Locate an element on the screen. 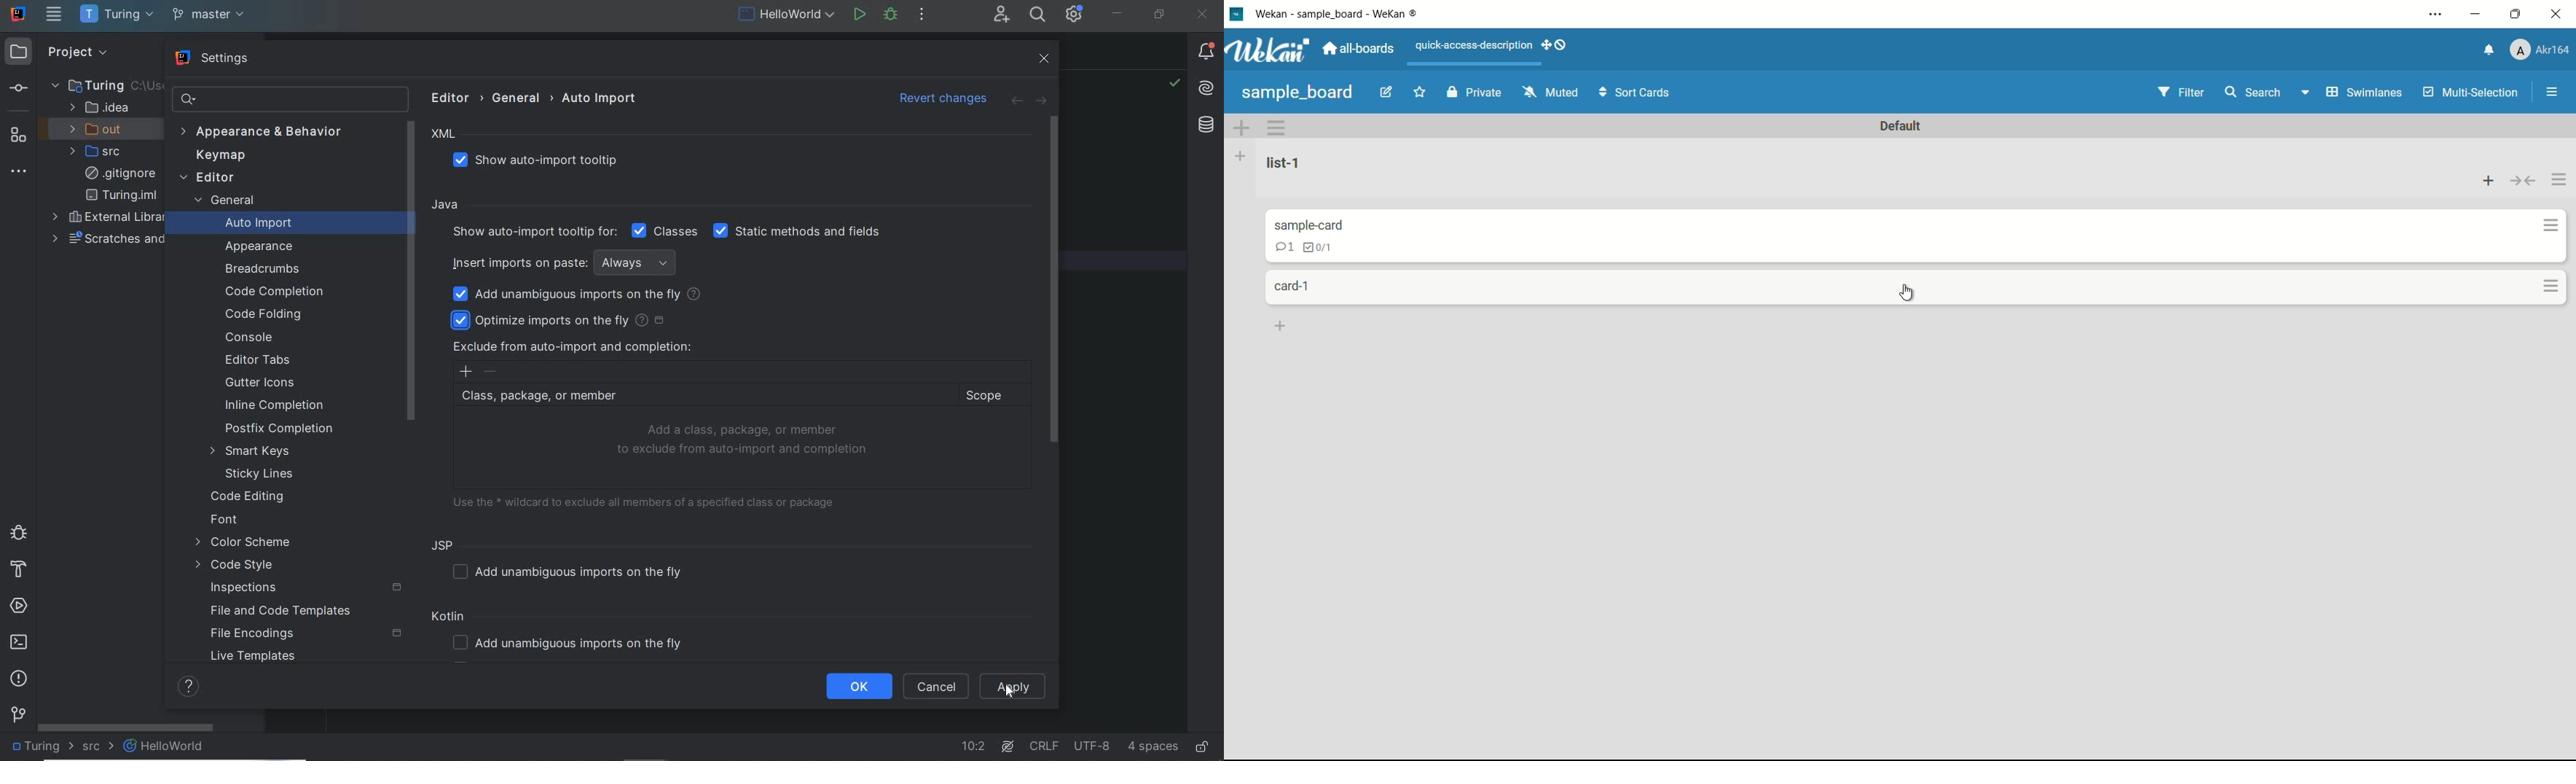 This screenshot has width=2576, height=784. editor is located at coordinates (454, 97).